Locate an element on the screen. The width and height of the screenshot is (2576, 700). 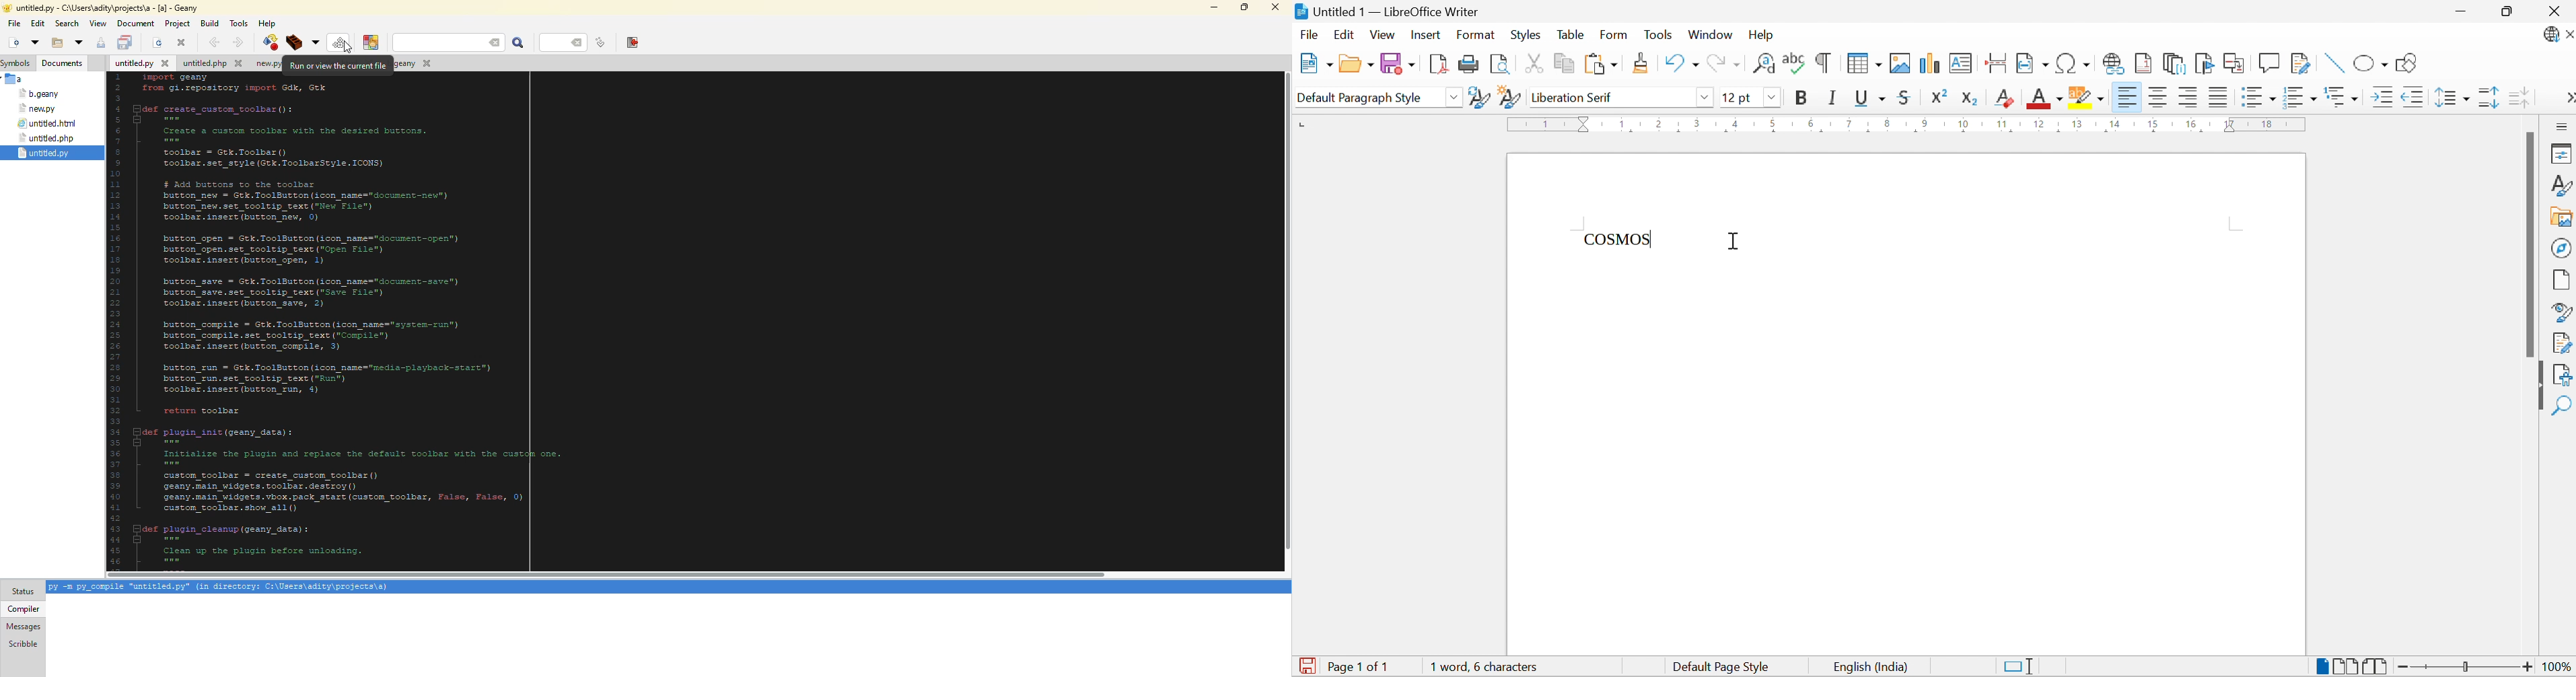
Liberation Serif is located at coordinates (1577, 98).